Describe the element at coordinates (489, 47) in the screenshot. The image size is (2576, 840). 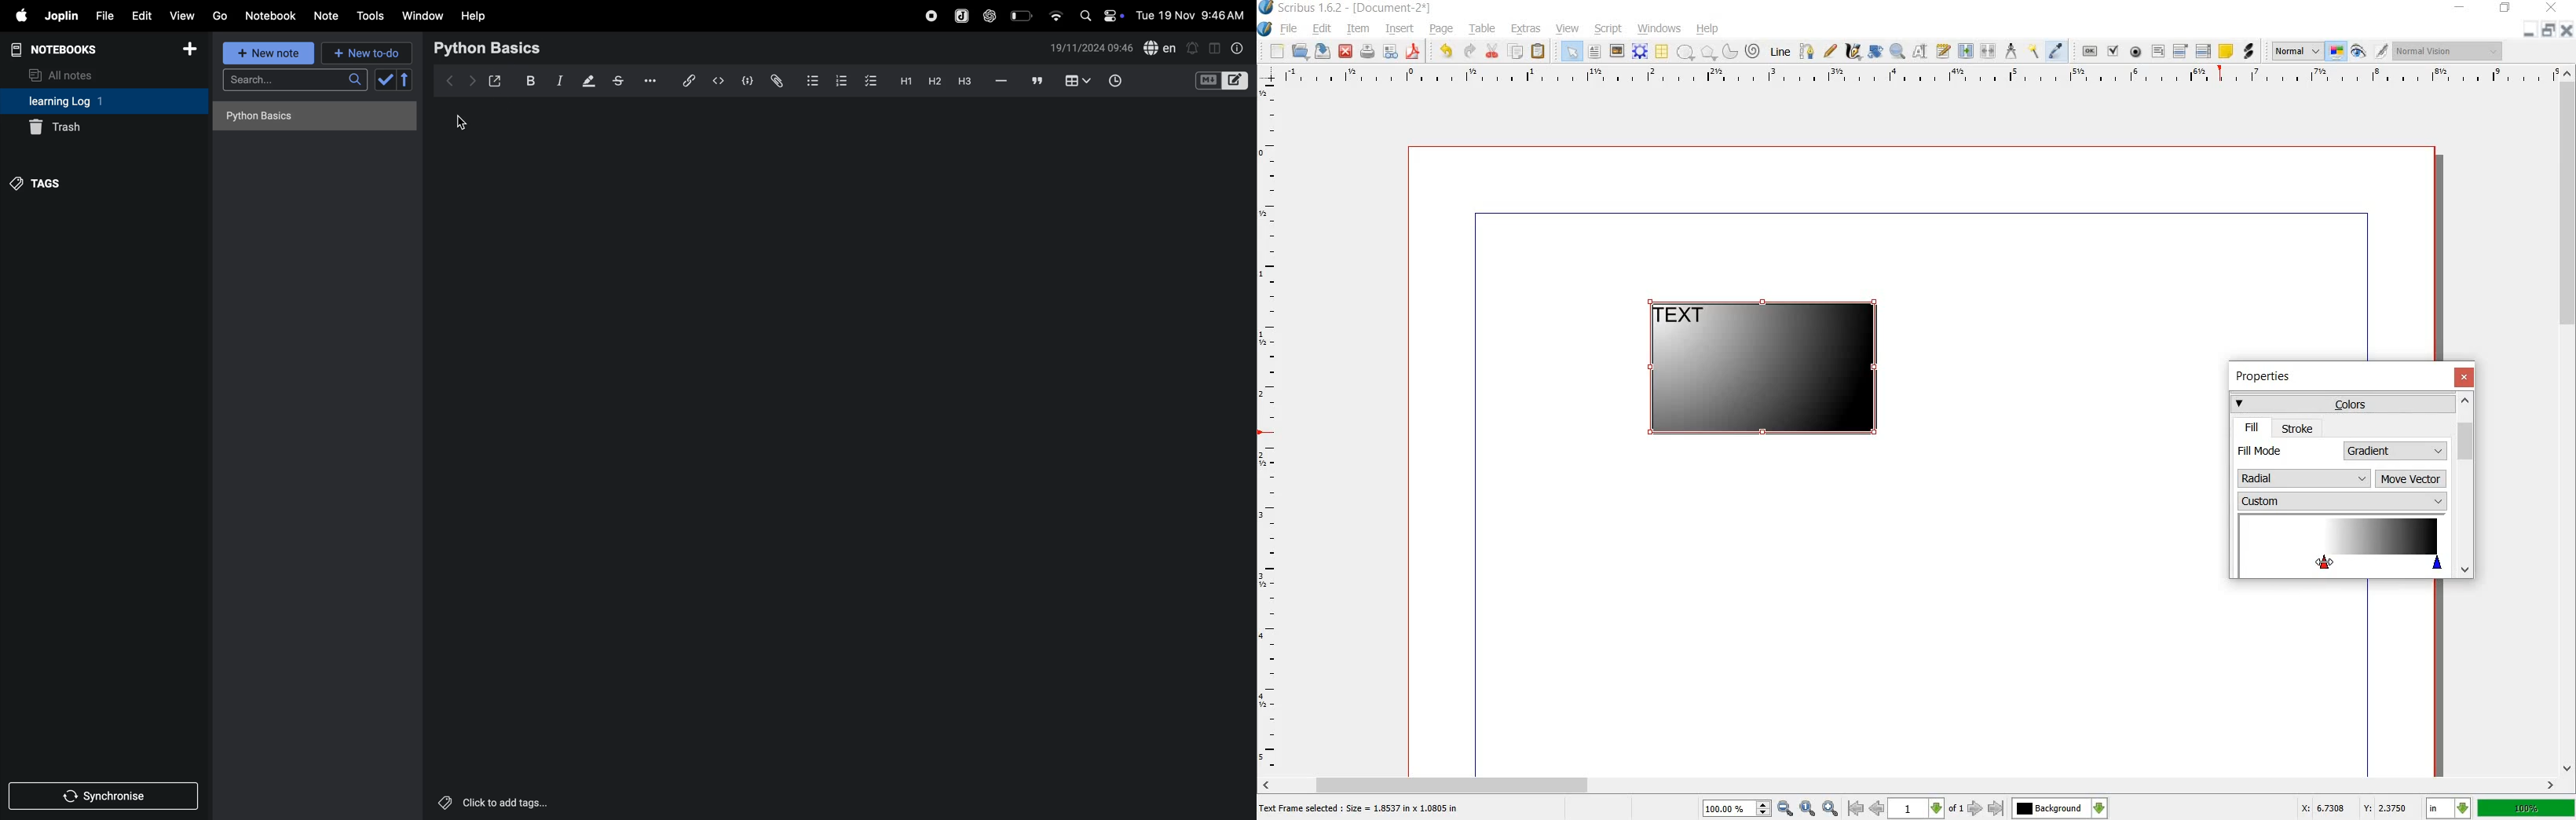
I see `python basic` at that location.